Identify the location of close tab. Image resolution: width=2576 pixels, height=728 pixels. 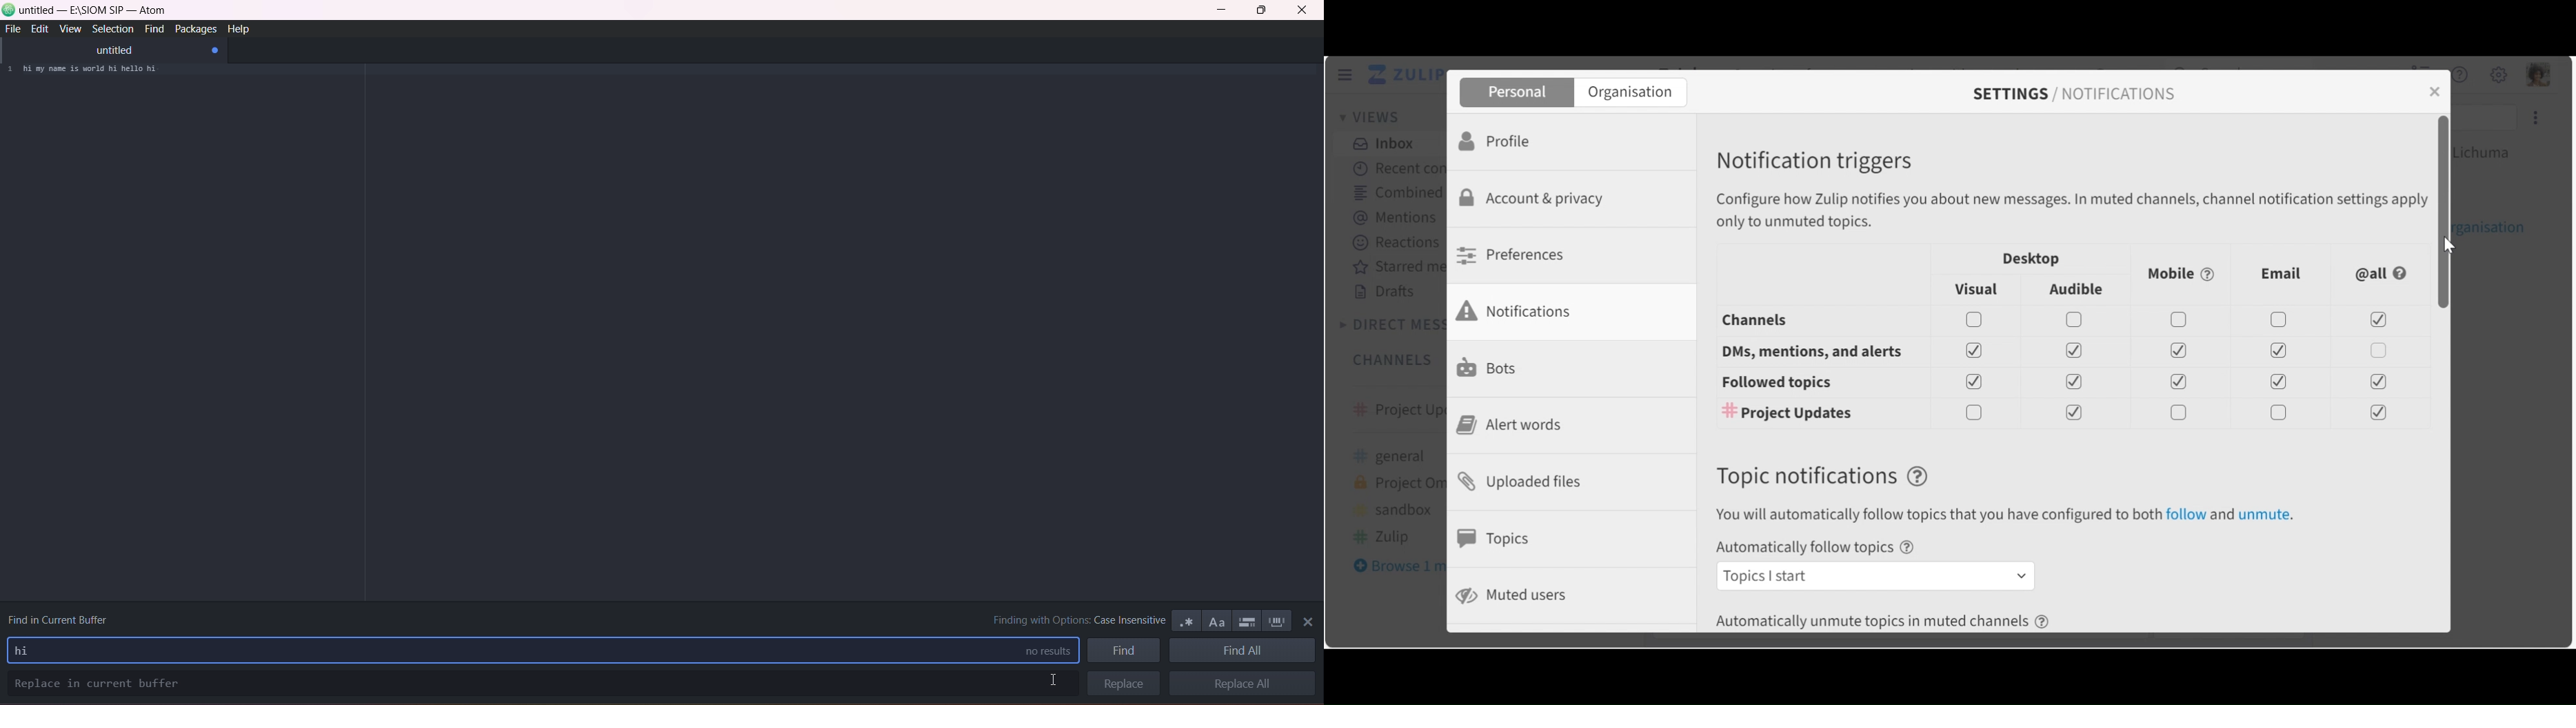
(216, 51).